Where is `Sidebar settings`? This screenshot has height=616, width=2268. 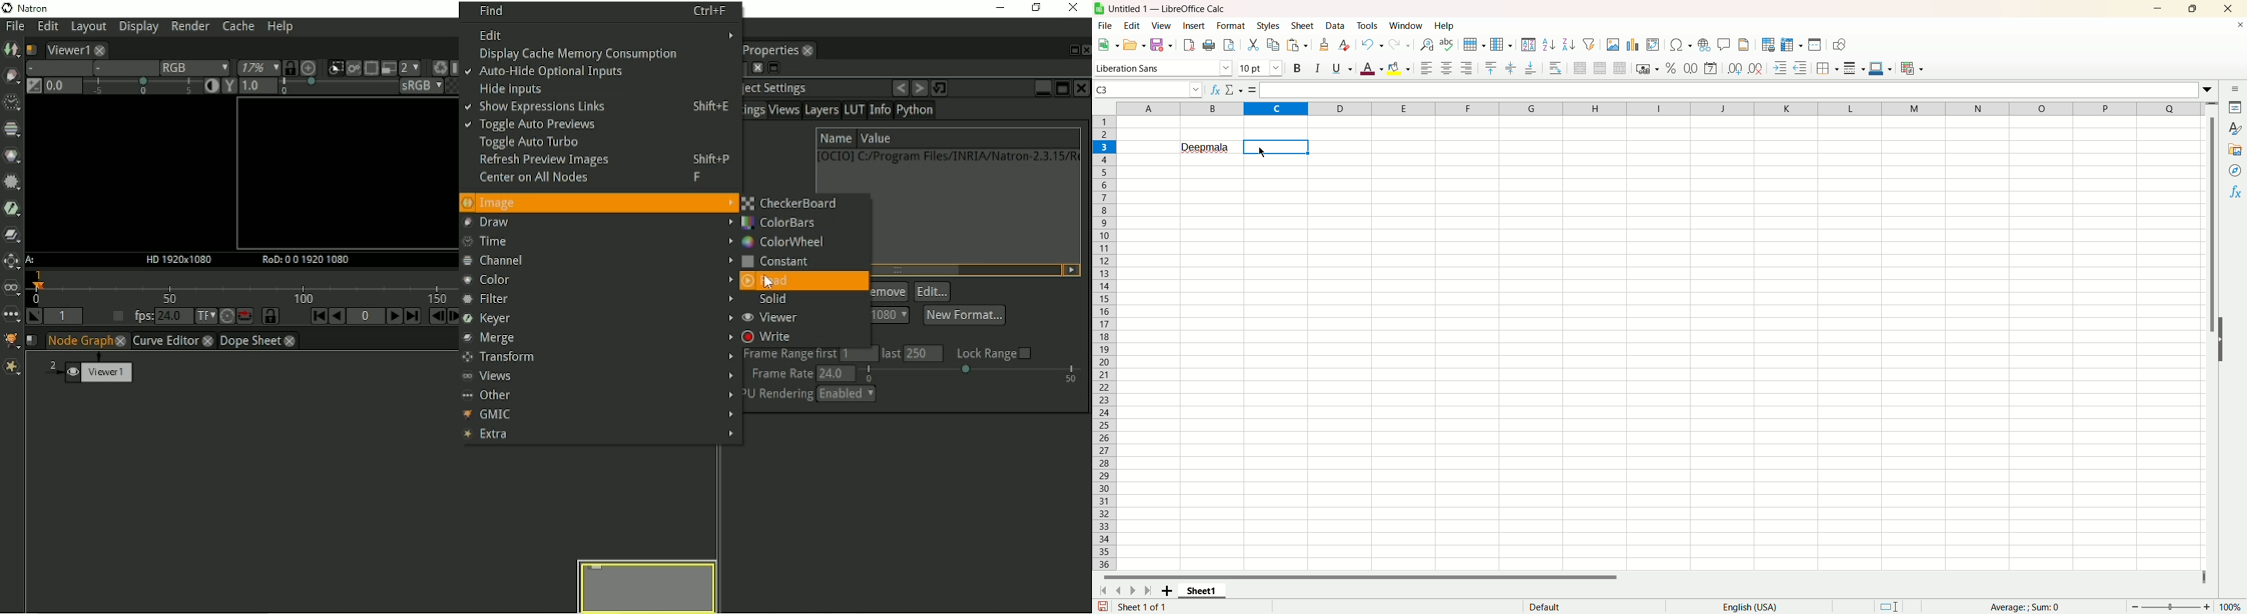 Sidebar settings is located at coordinates (2236, 88).